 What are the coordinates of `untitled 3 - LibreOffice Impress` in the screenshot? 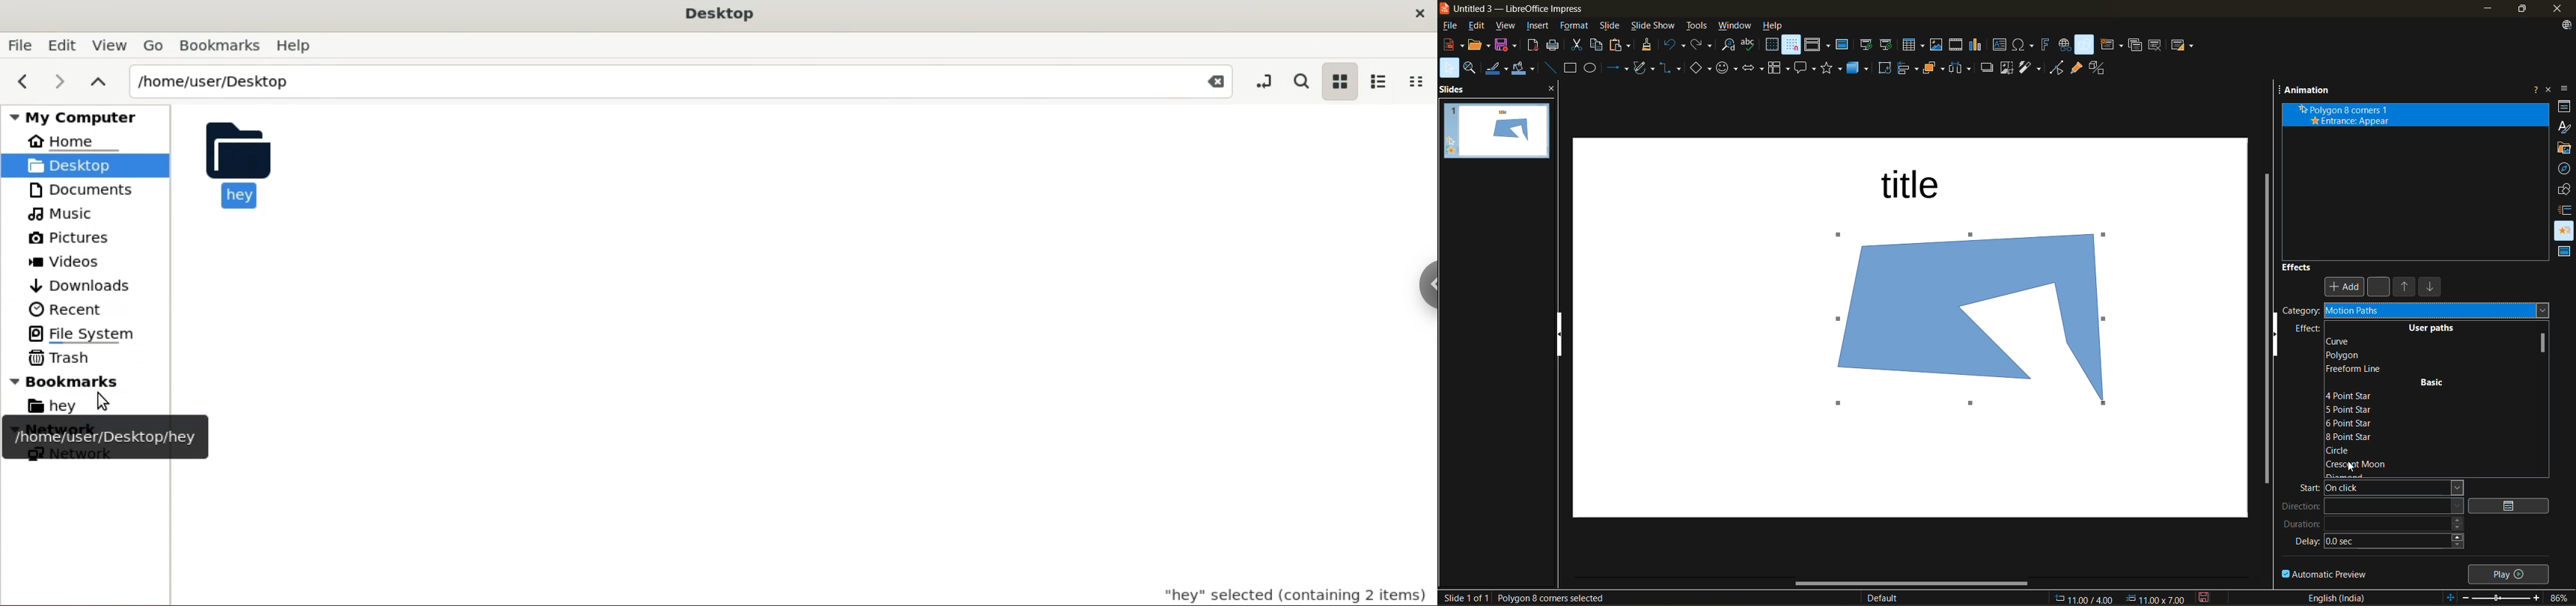 It's located at (1531, 7).